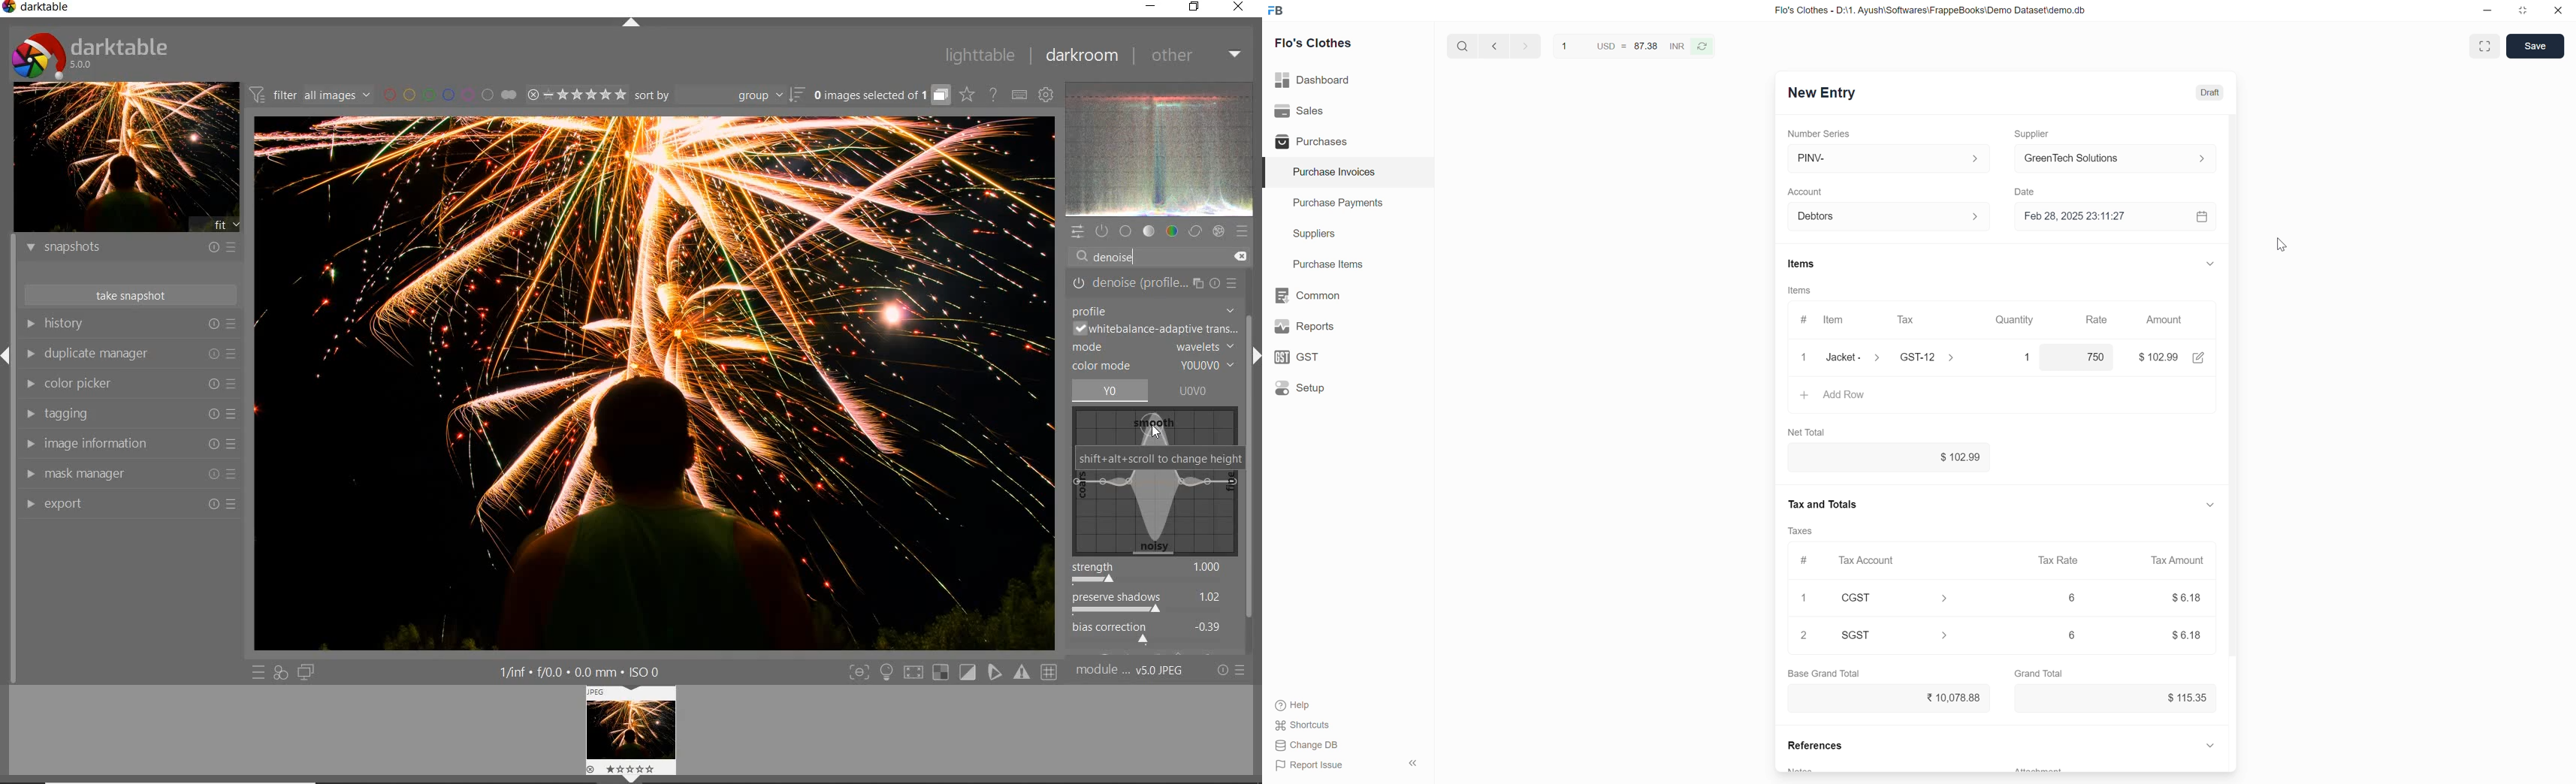  What do you see at coordinates (952, 671) in the screenshot?
I see `Toggle modes` at bounding box center [952, 671].